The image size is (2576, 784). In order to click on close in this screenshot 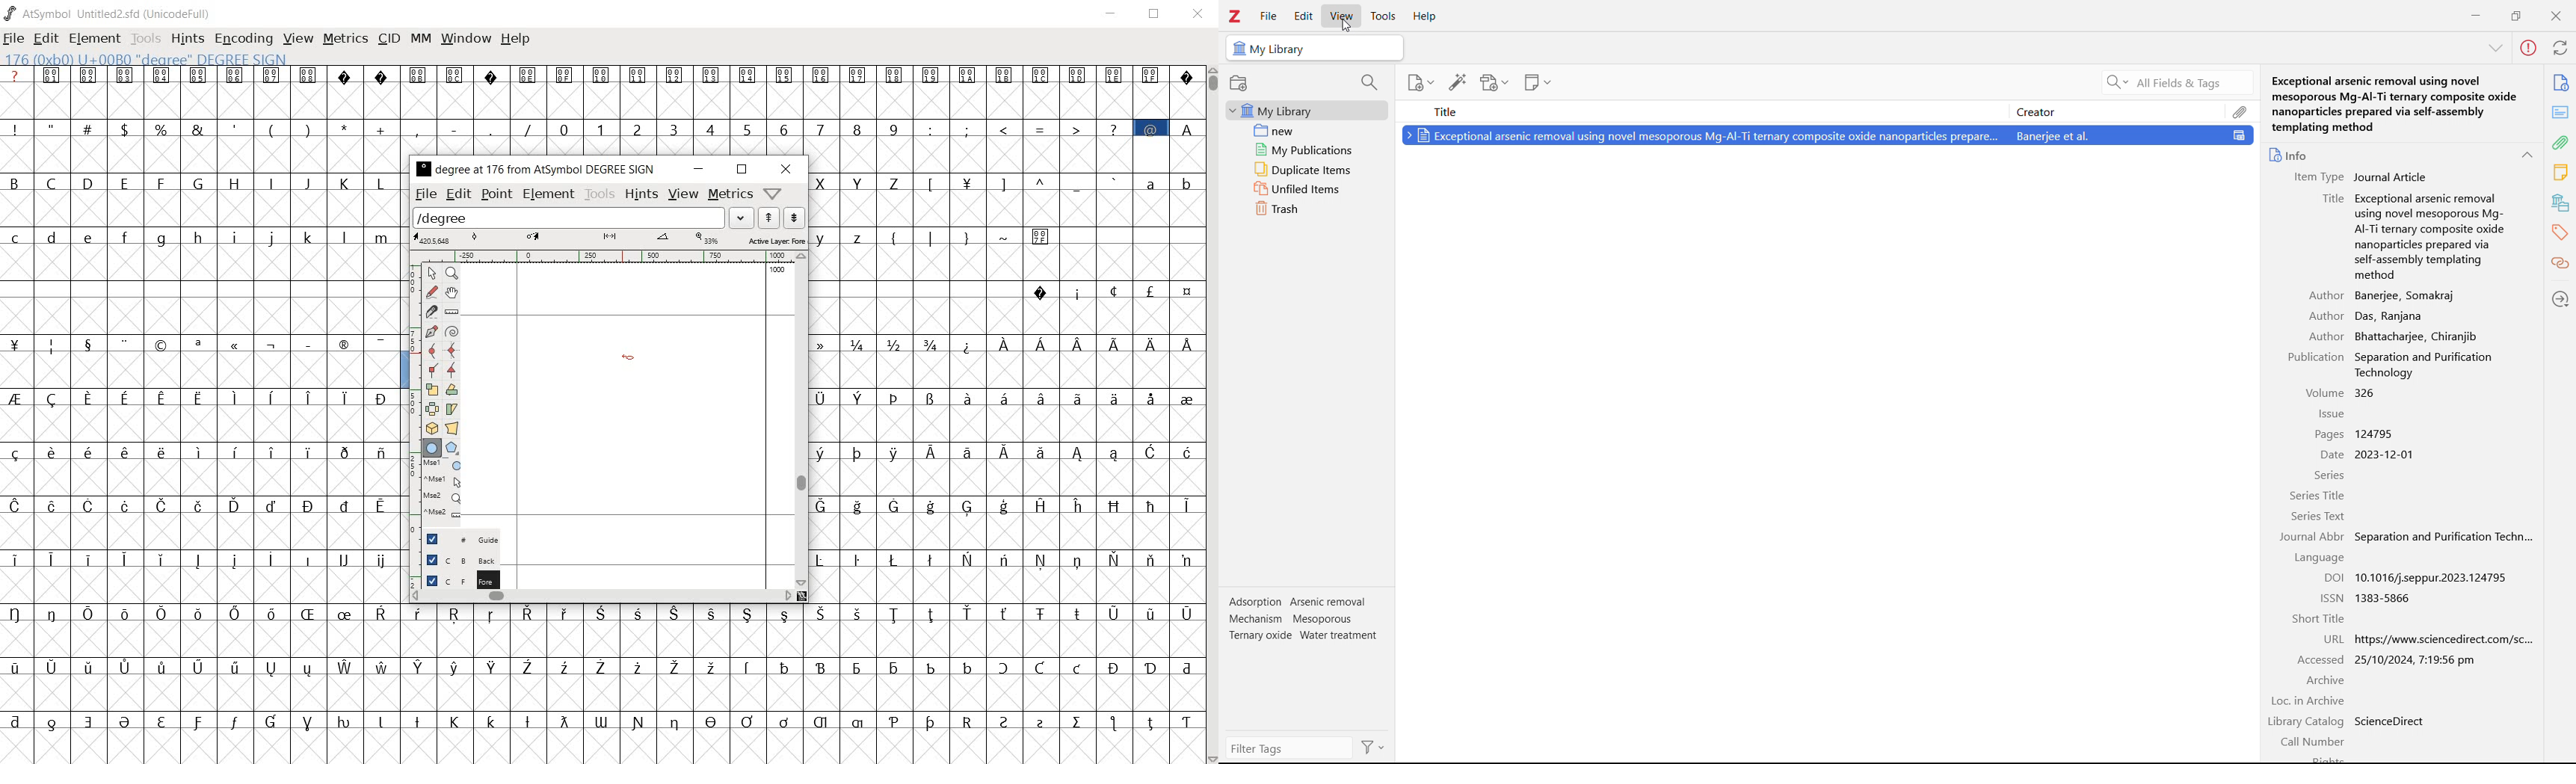, I will do `click(2555, 15)`.